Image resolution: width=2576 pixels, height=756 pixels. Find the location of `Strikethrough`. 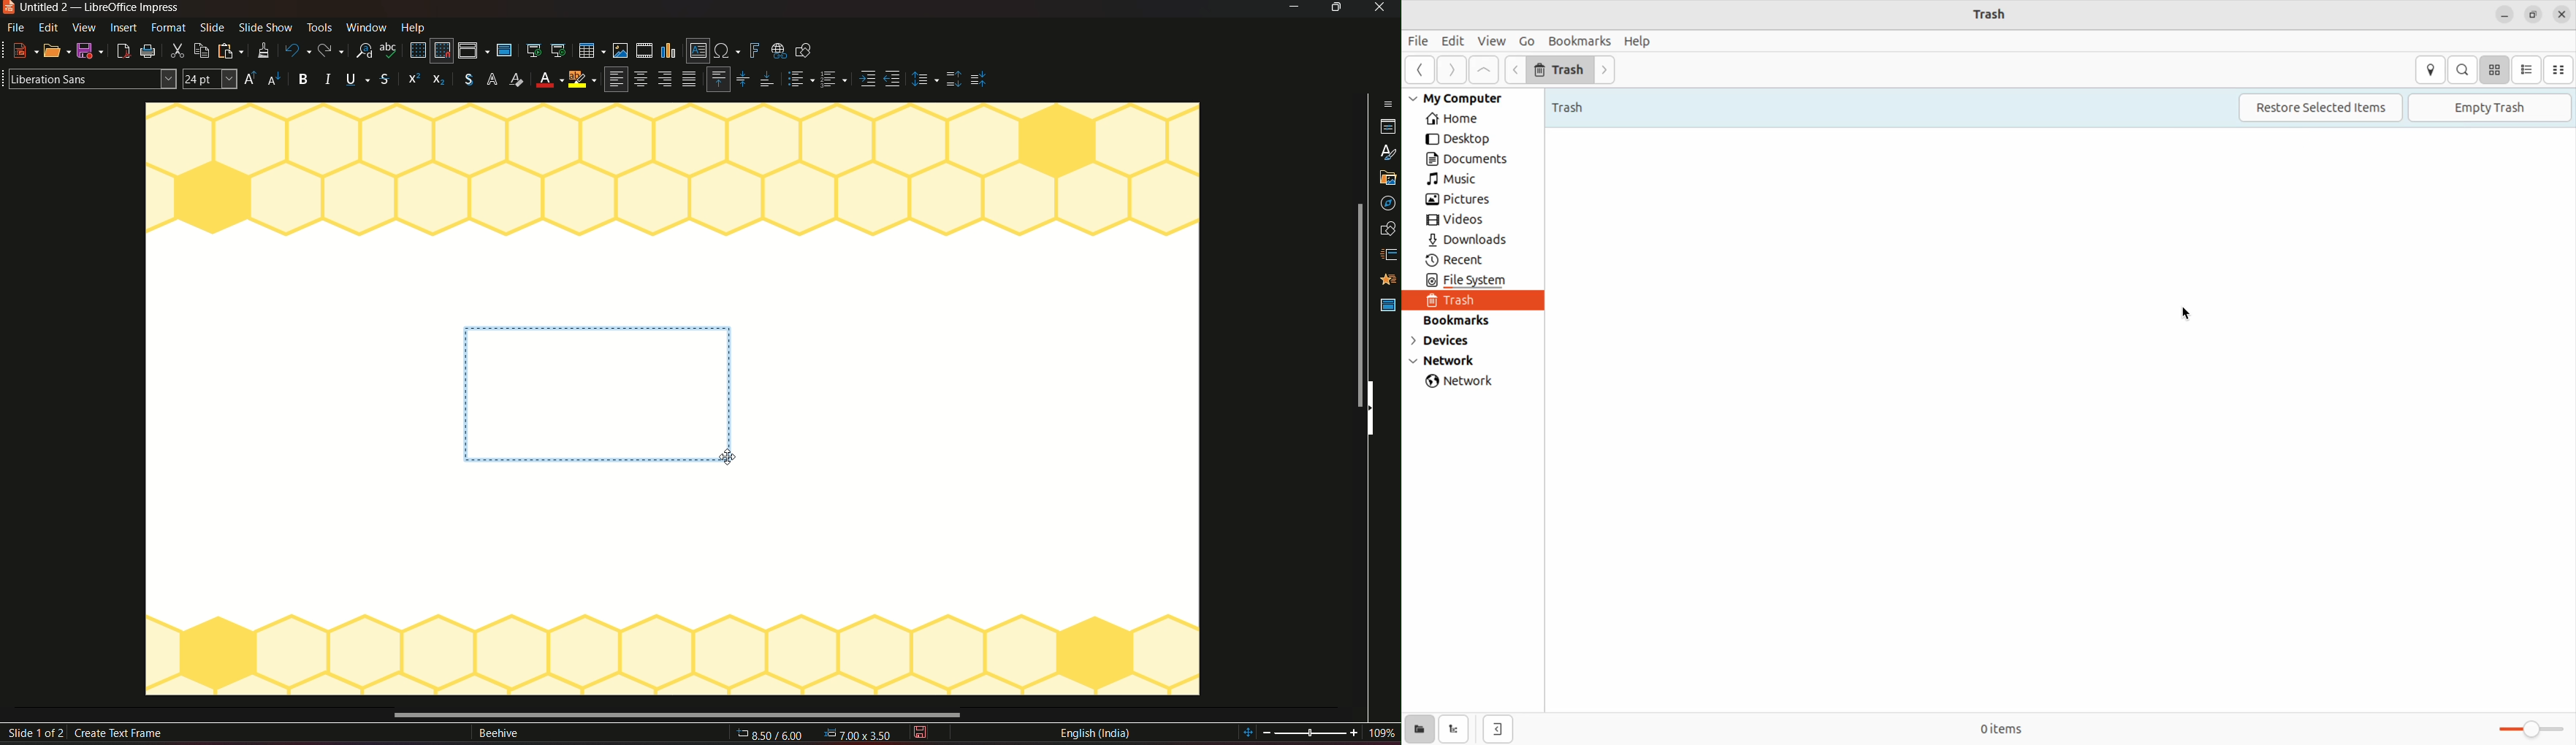

Strikethrough is located at coordinates (385, 80).